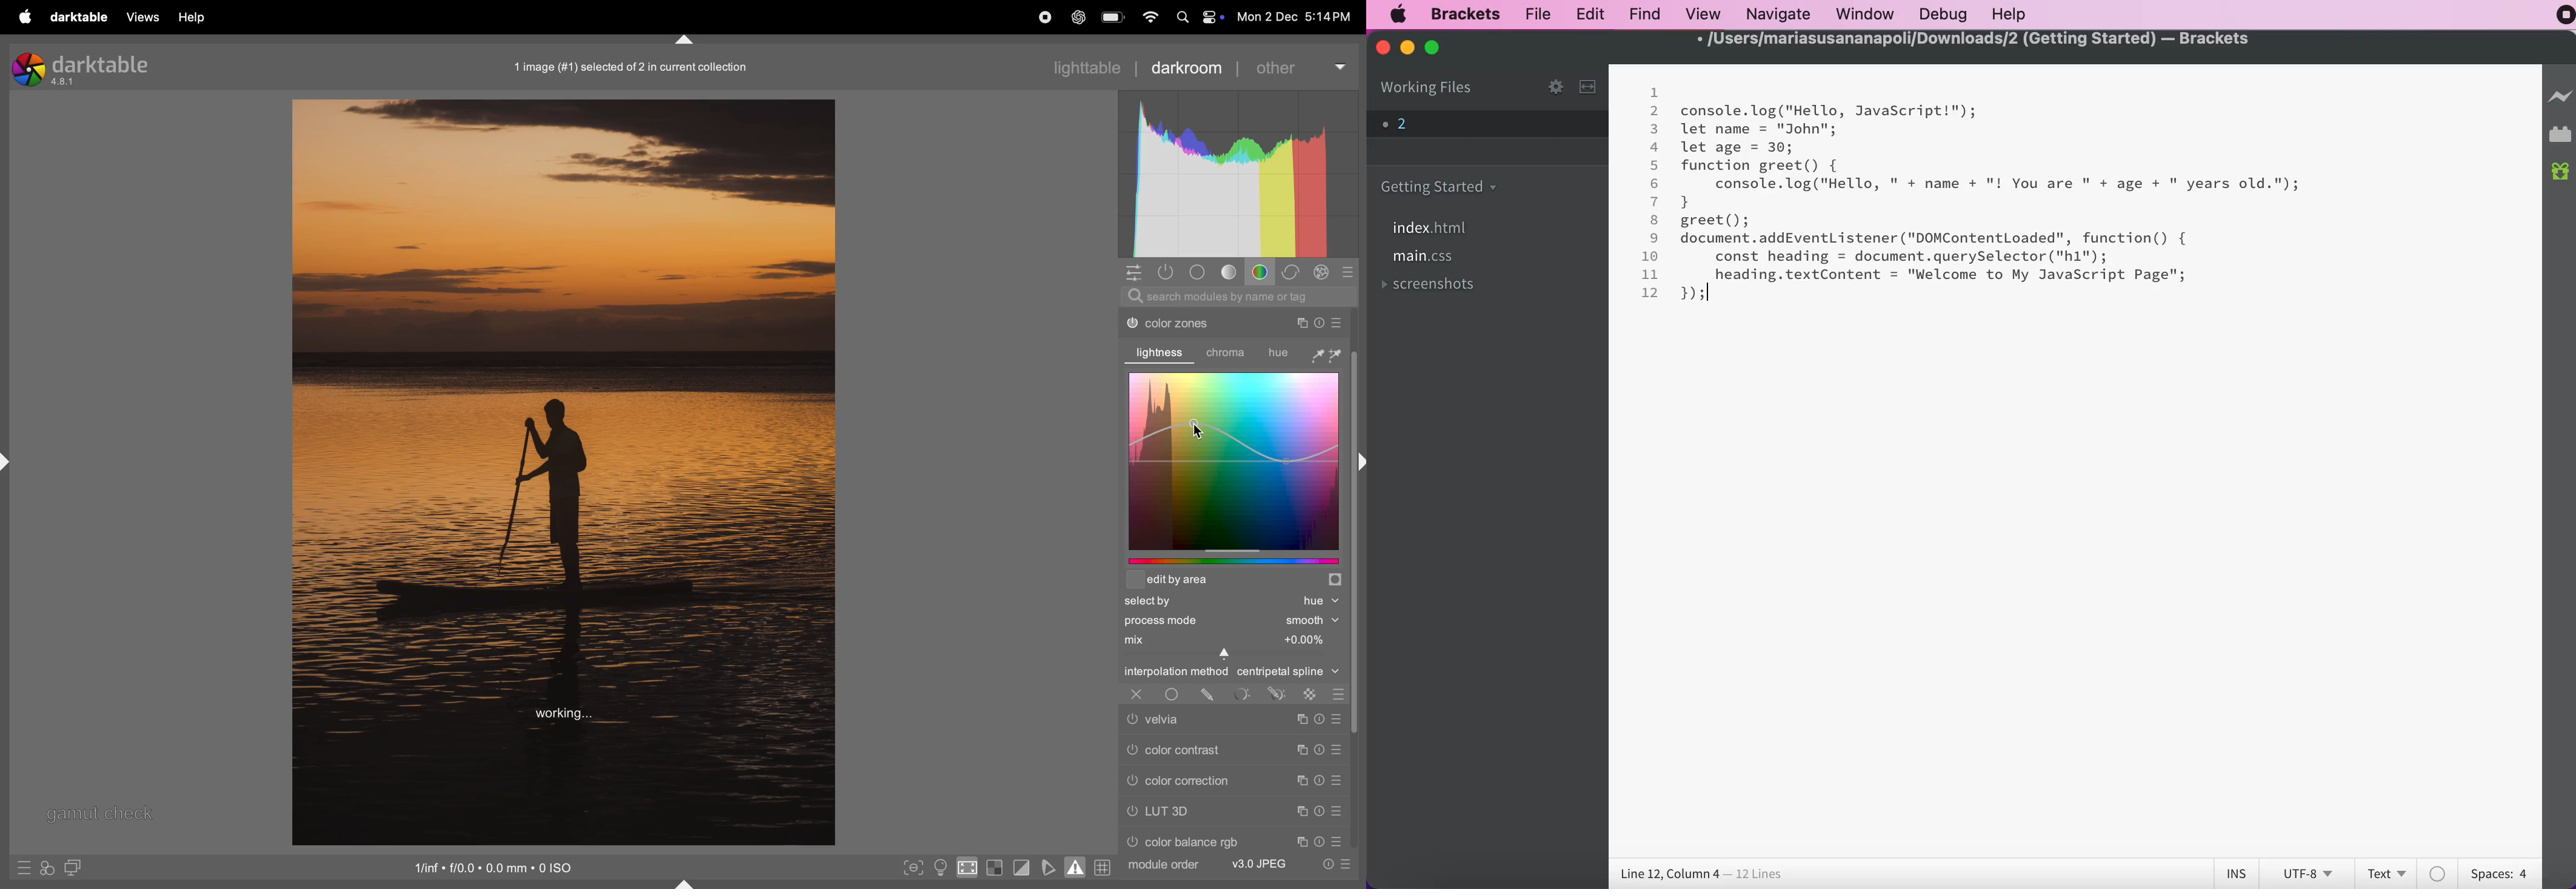 Image resolution: width=2576 pixels, height=896 pixels. What do you see at coordinates (1076, 17) in the screenshot?
I see `cahtgpt` at bounding box center [1076, 17].